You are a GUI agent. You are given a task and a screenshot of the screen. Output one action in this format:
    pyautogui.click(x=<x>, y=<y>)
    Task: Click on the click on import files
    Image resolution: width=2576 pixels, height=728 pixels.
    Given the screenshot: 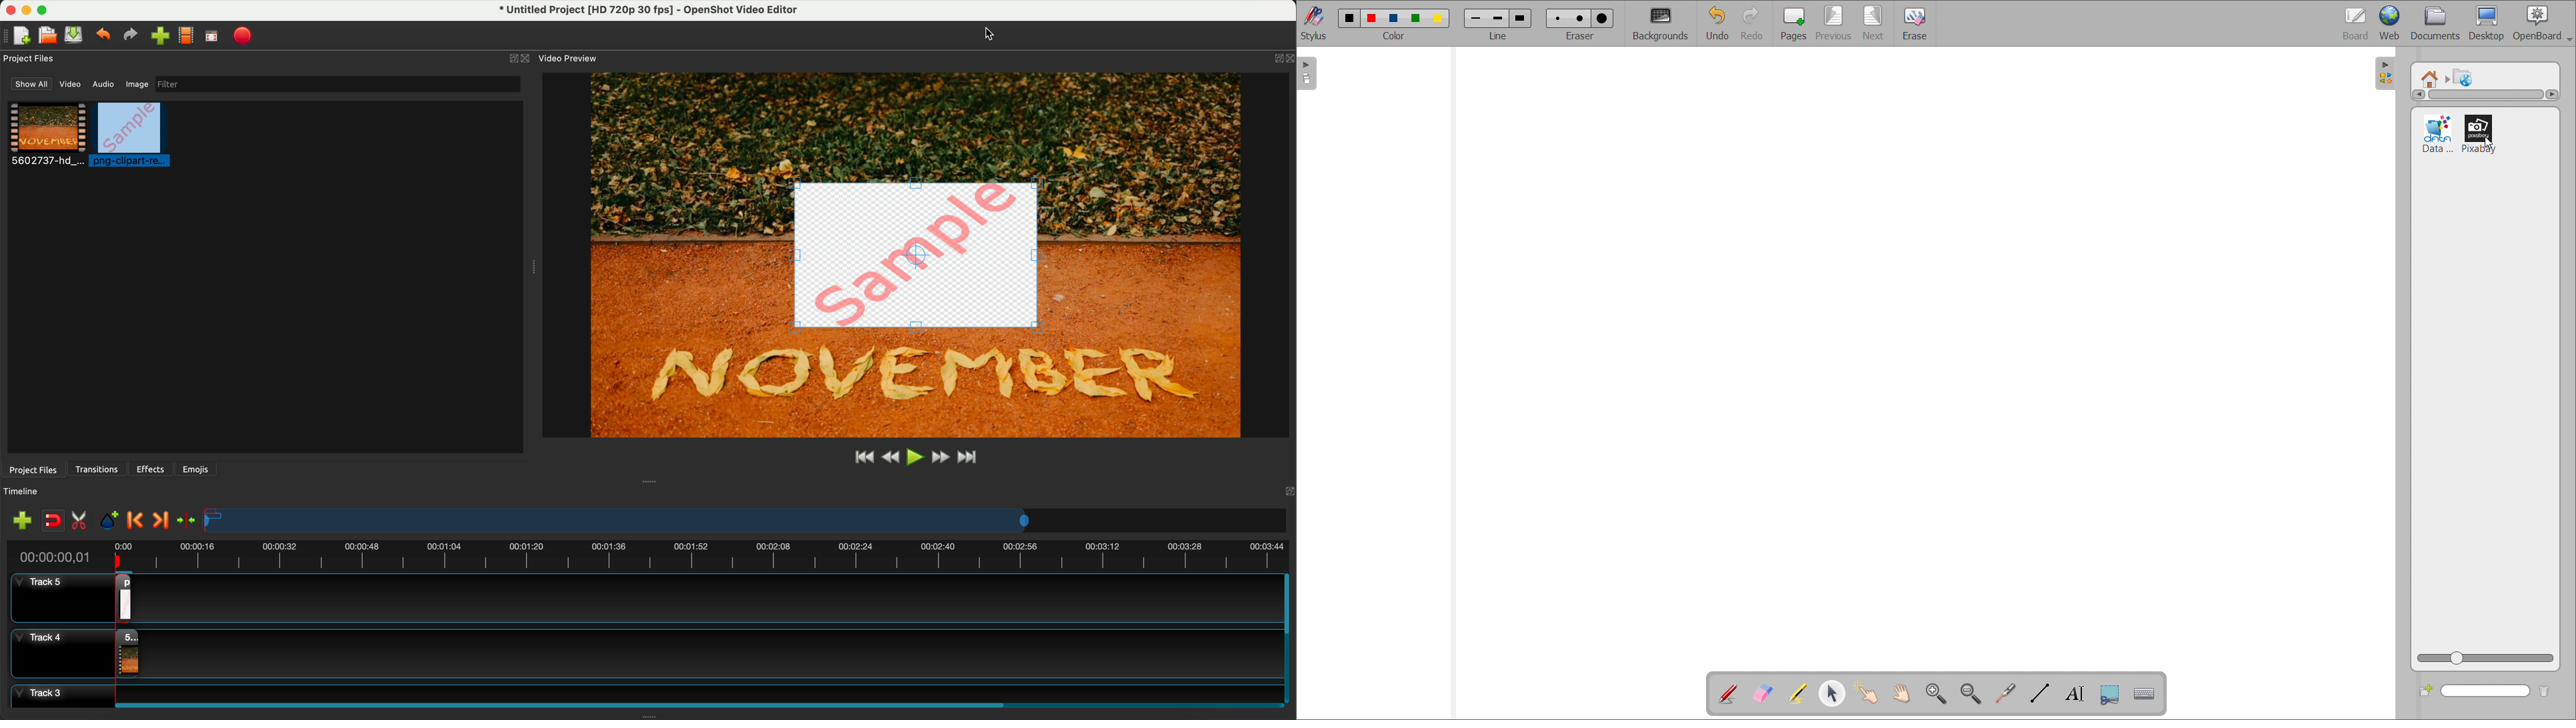 What is the action you would take?
    pyautogui.click(x=162, y=37)
    